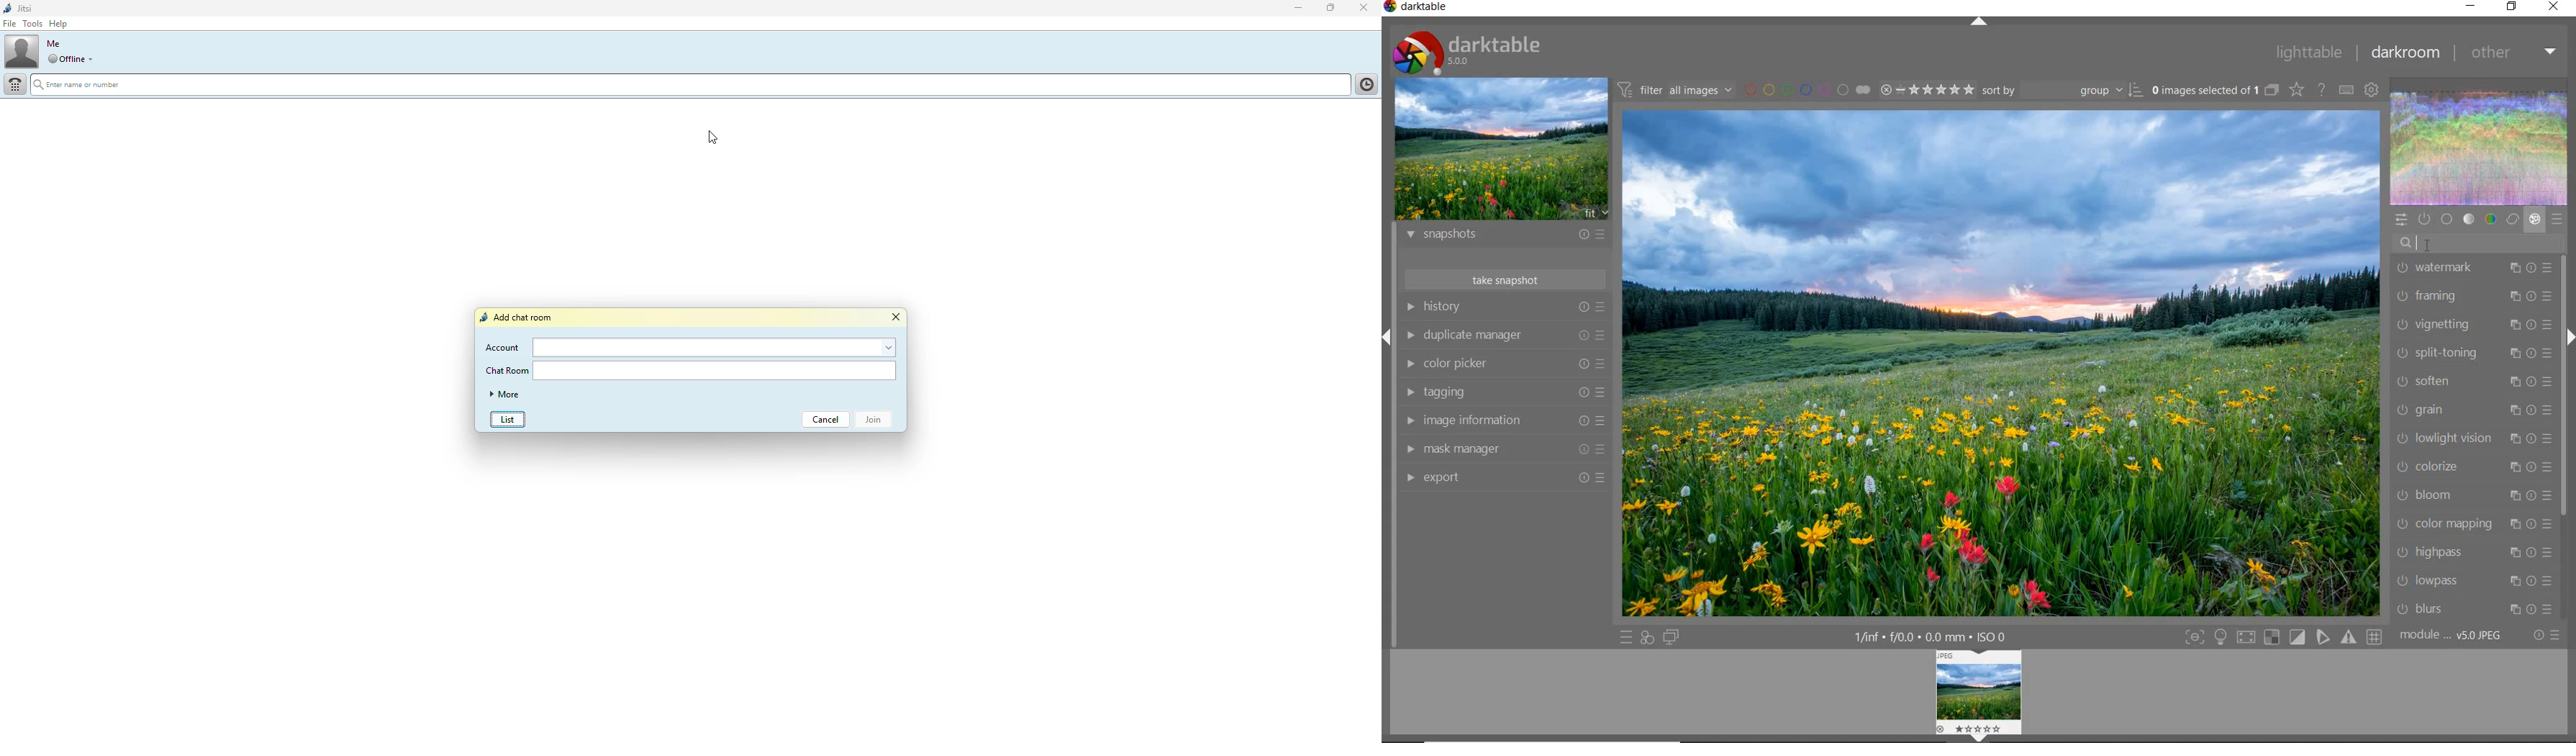 This screenshot has height=756, width=2576. I want to click on filter images based on their modules, so click(1677, 89).